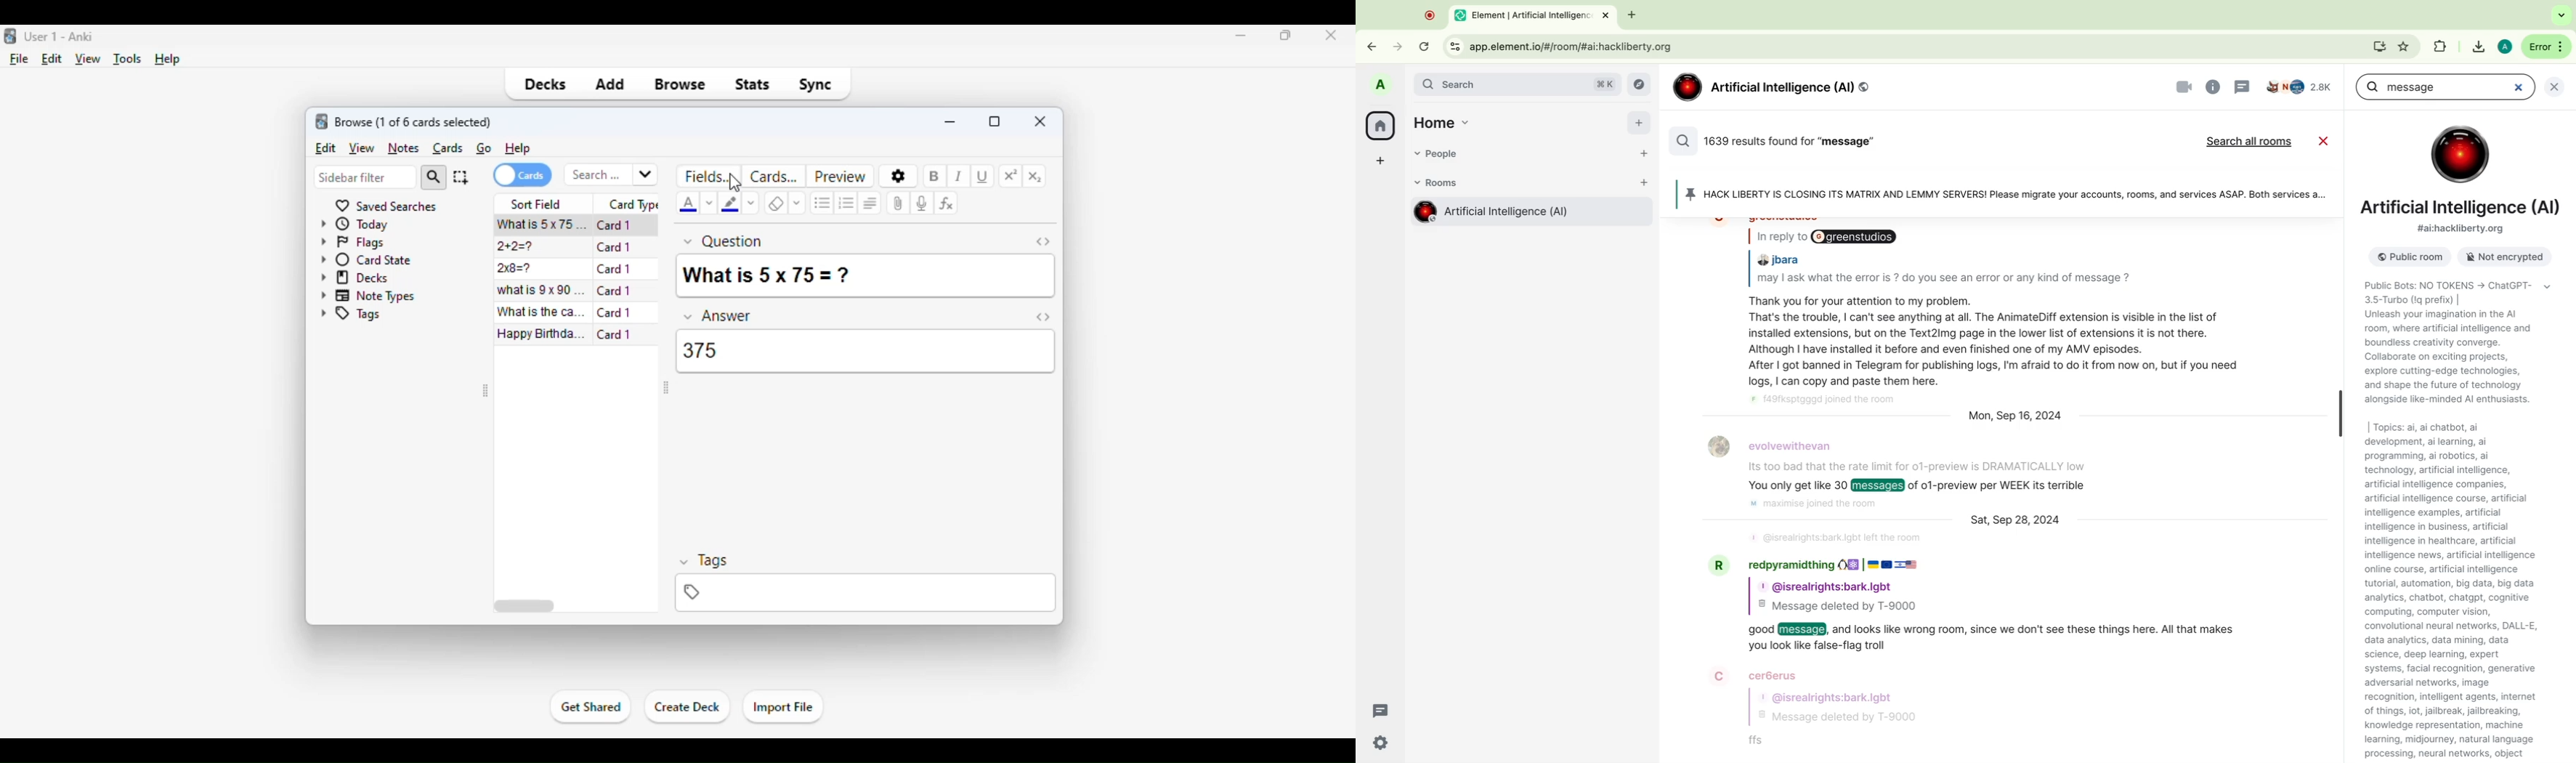  I want to click on remove formatting, so click(775, 204).